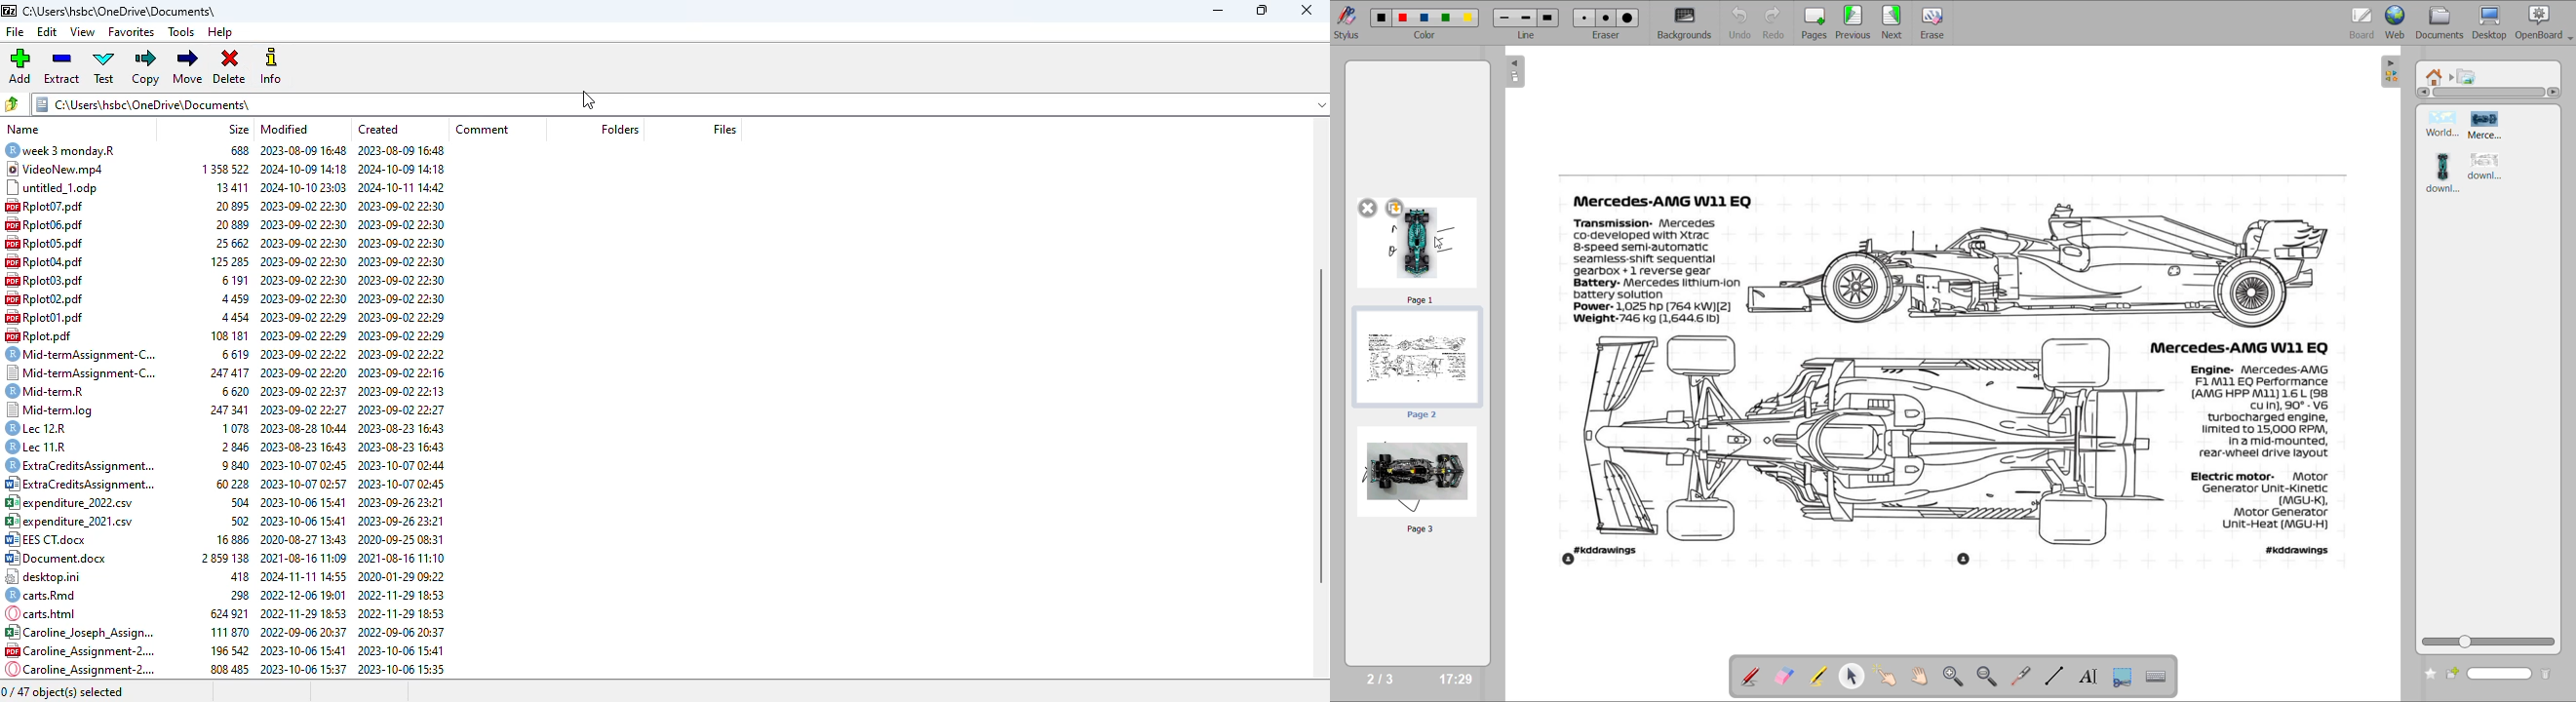  Describe the element at coordinates (2158, 677) in the screenshot. I see `create virtual keyboard` at that location.